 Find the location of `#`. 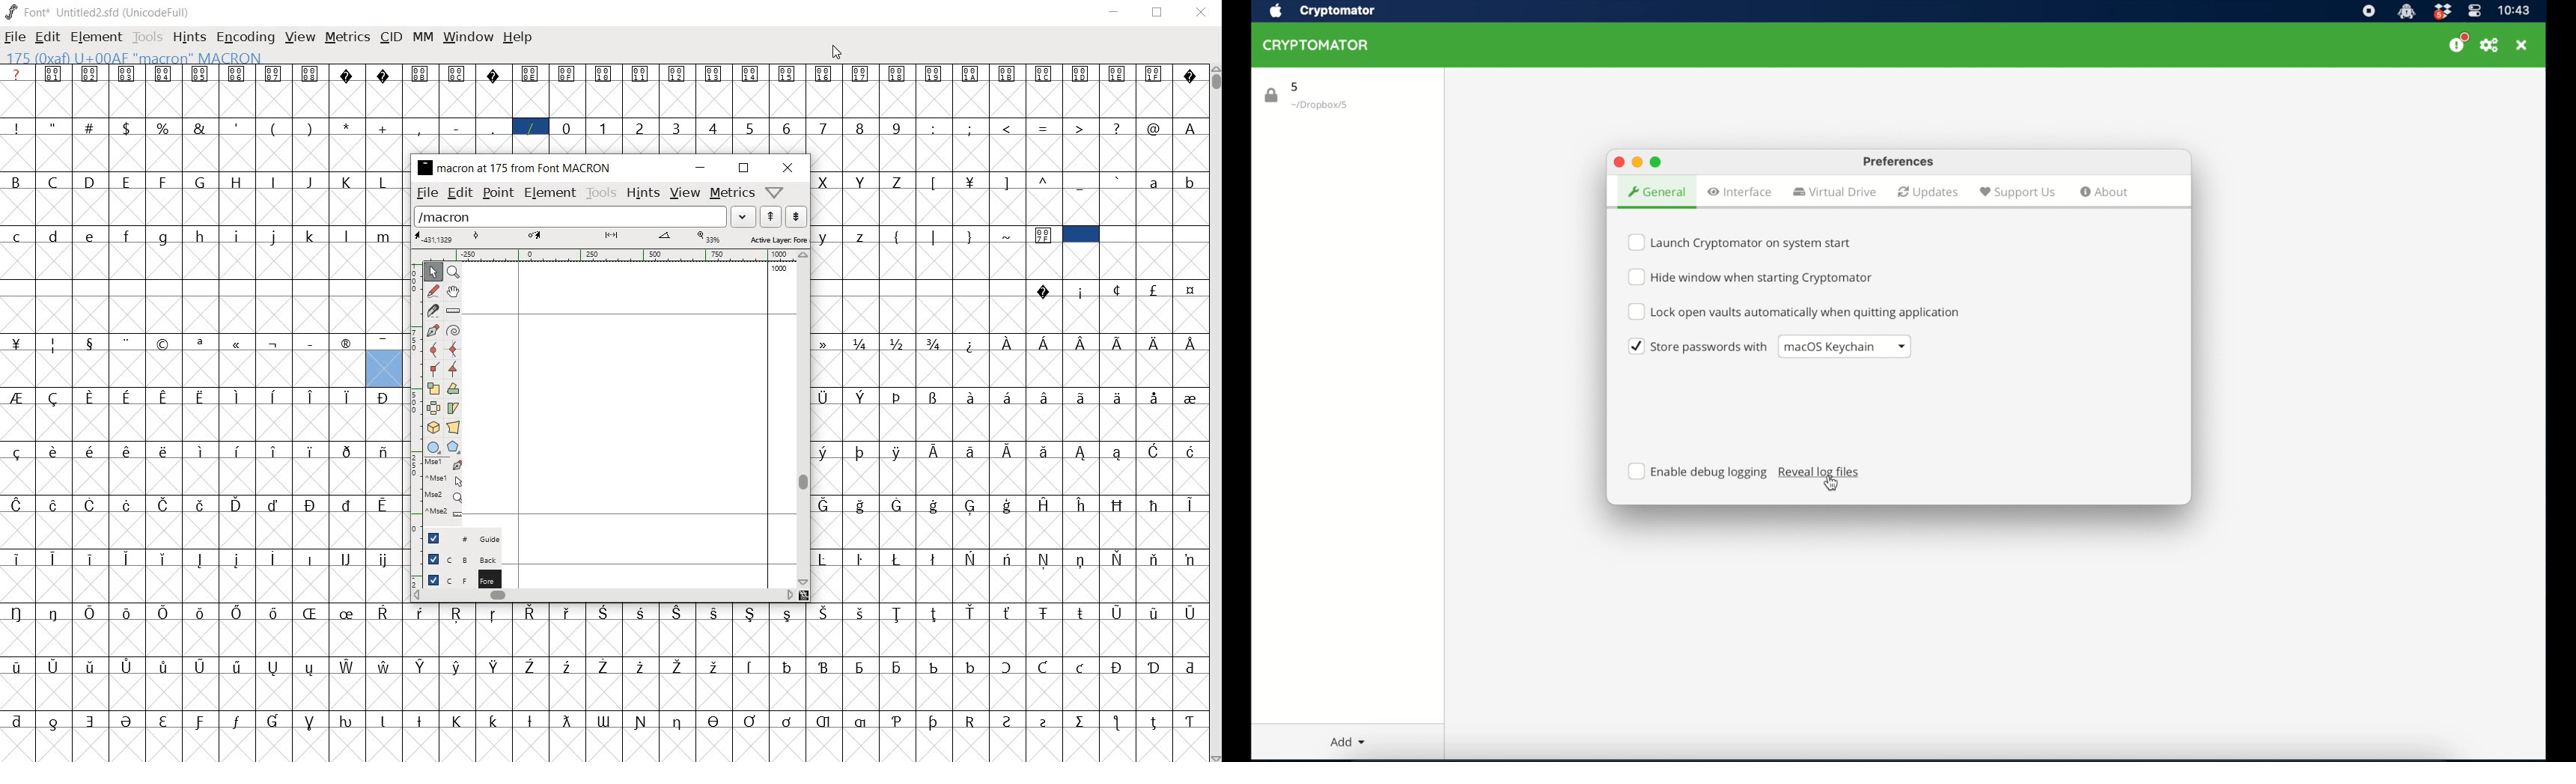

# is located at coordinates (91, 127).